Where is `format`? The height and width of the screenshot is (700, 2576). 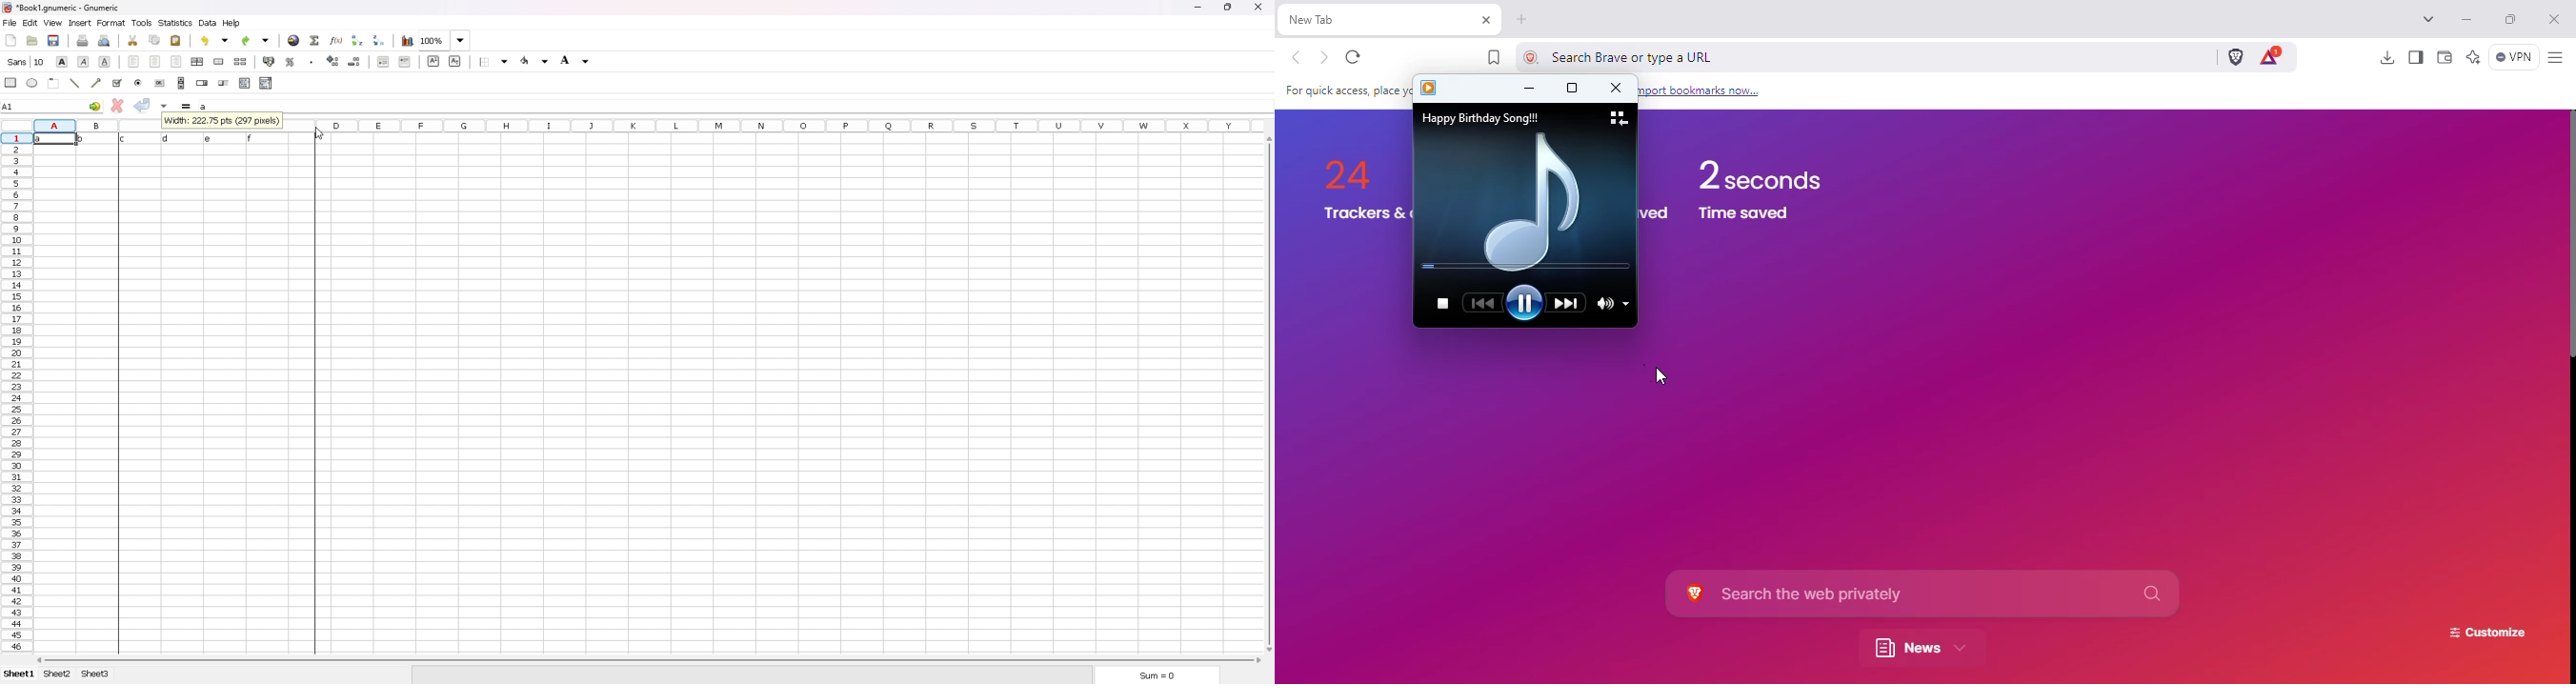 format is located at coordinates (112, 23).